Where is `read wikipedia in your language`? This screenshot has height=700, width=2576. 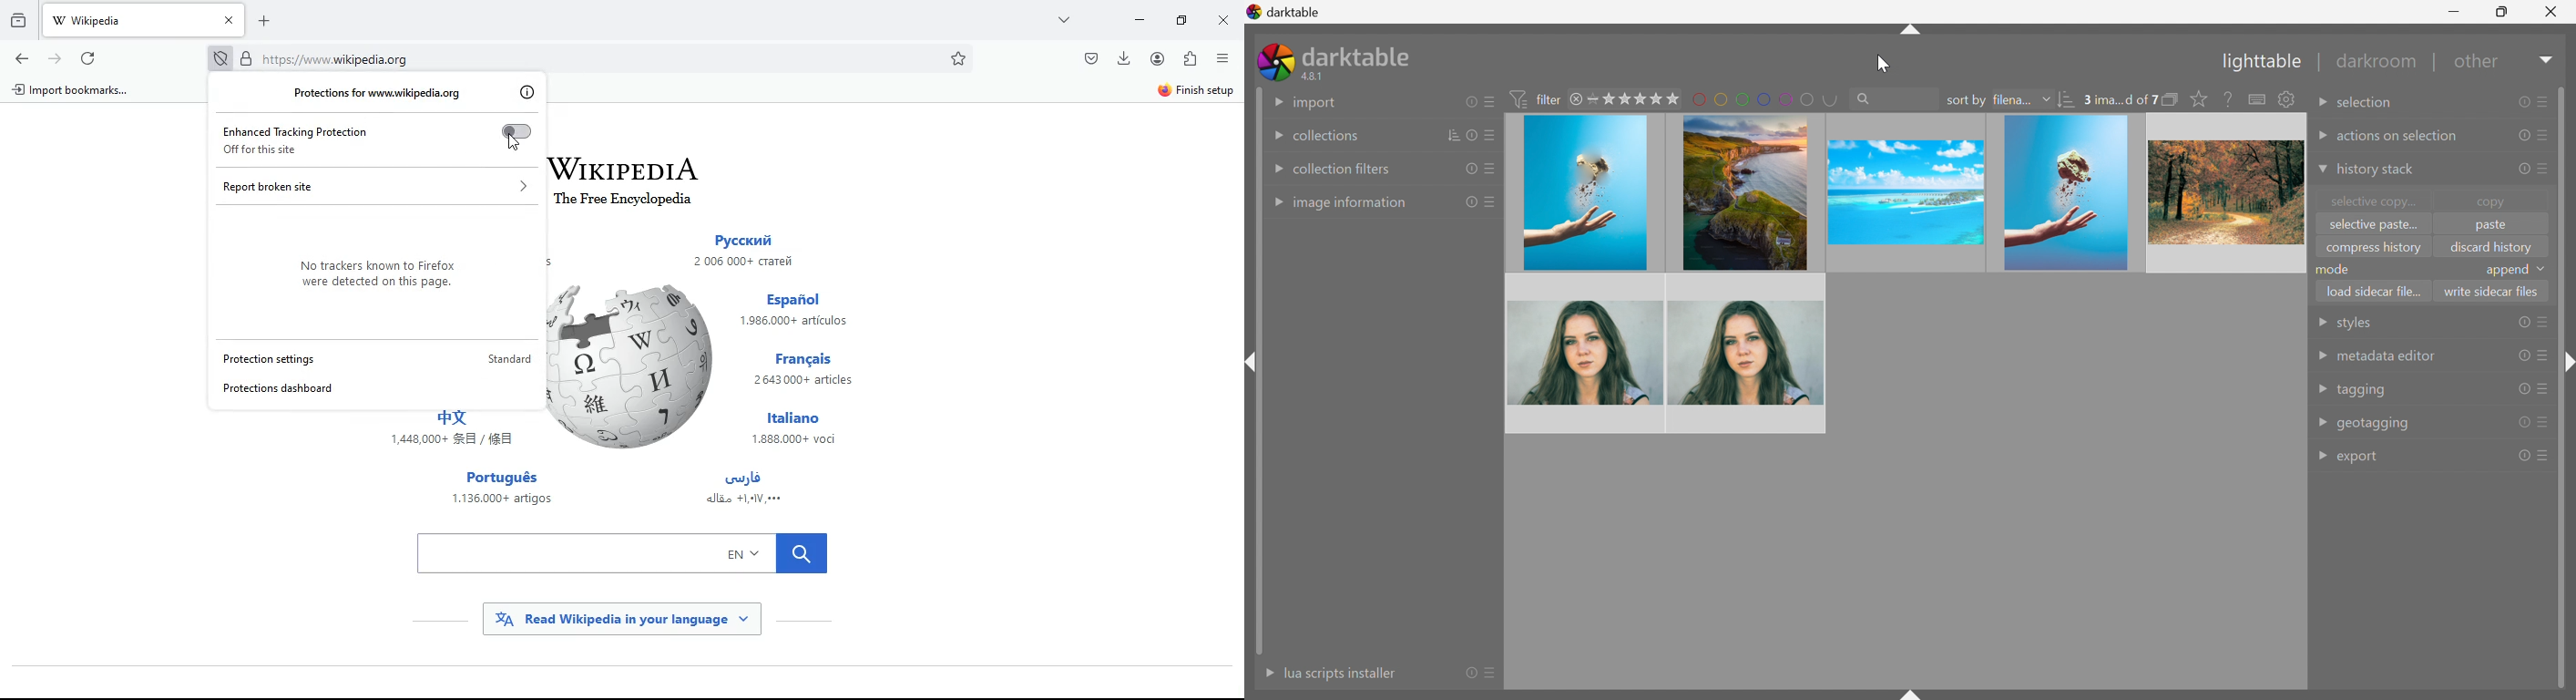
read wikipedia in your language is located at coordinates (620, 619).